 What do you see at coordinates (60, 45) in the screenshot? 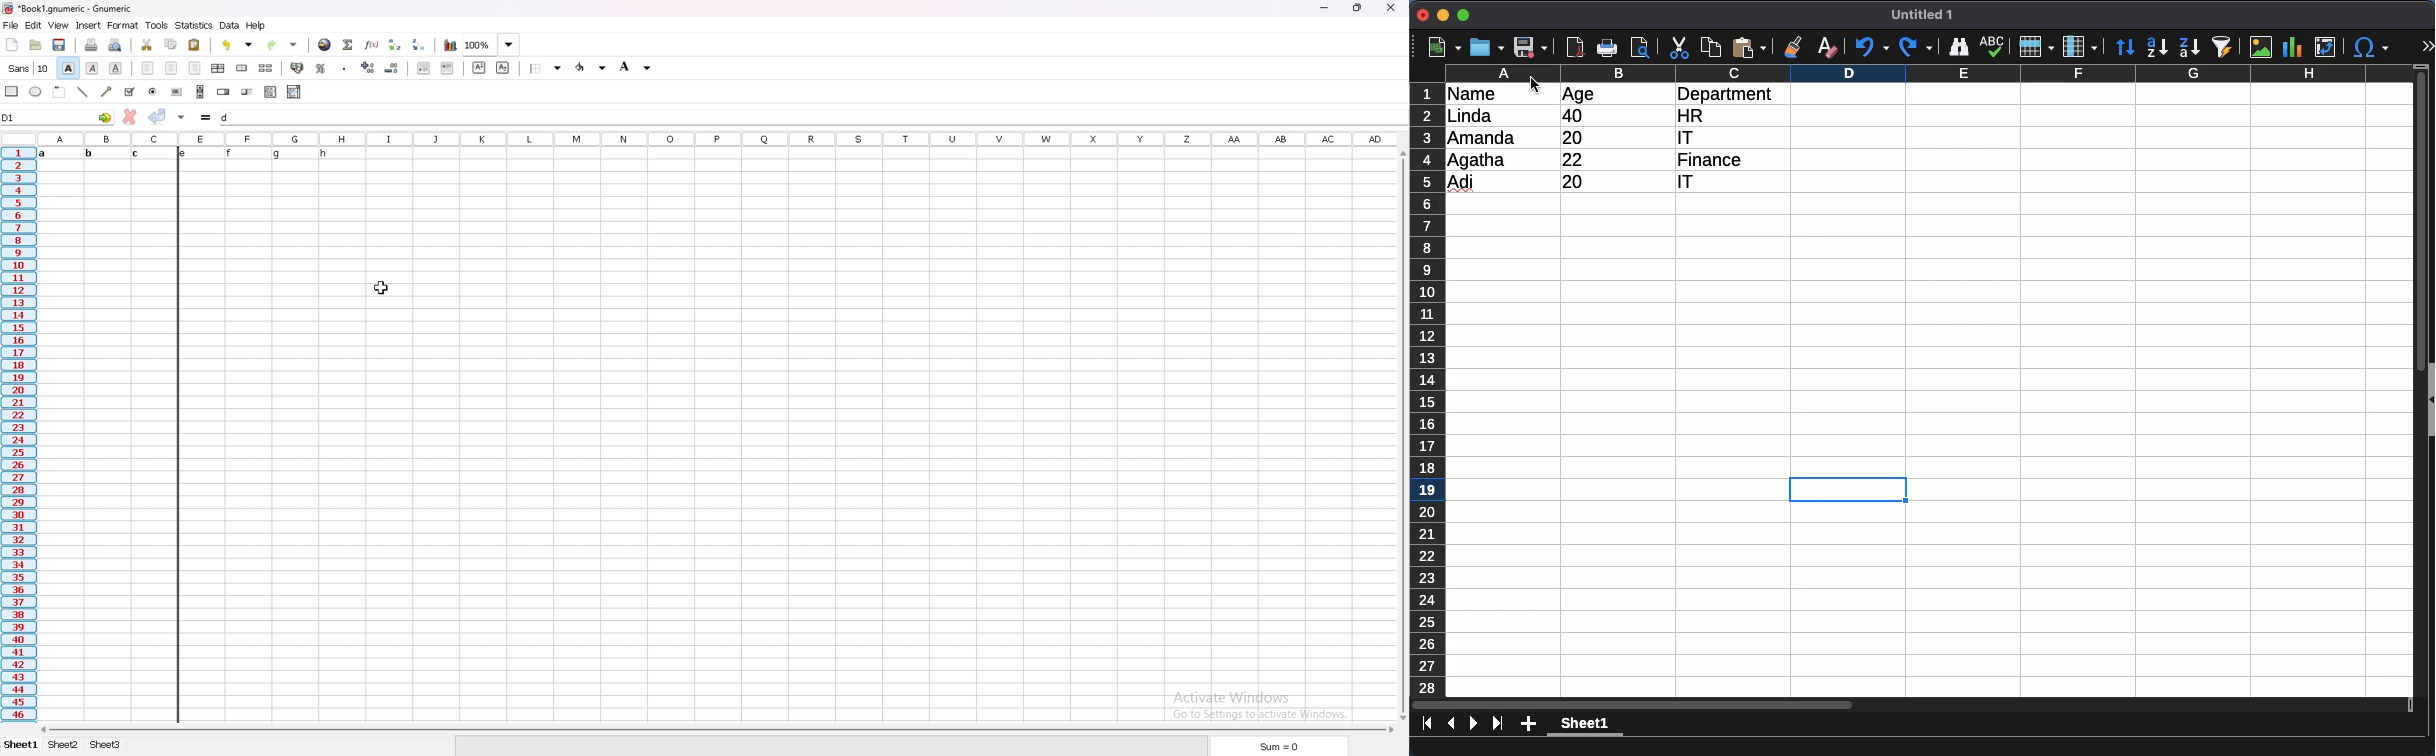
I see `save` at bounding box center [60, 45].